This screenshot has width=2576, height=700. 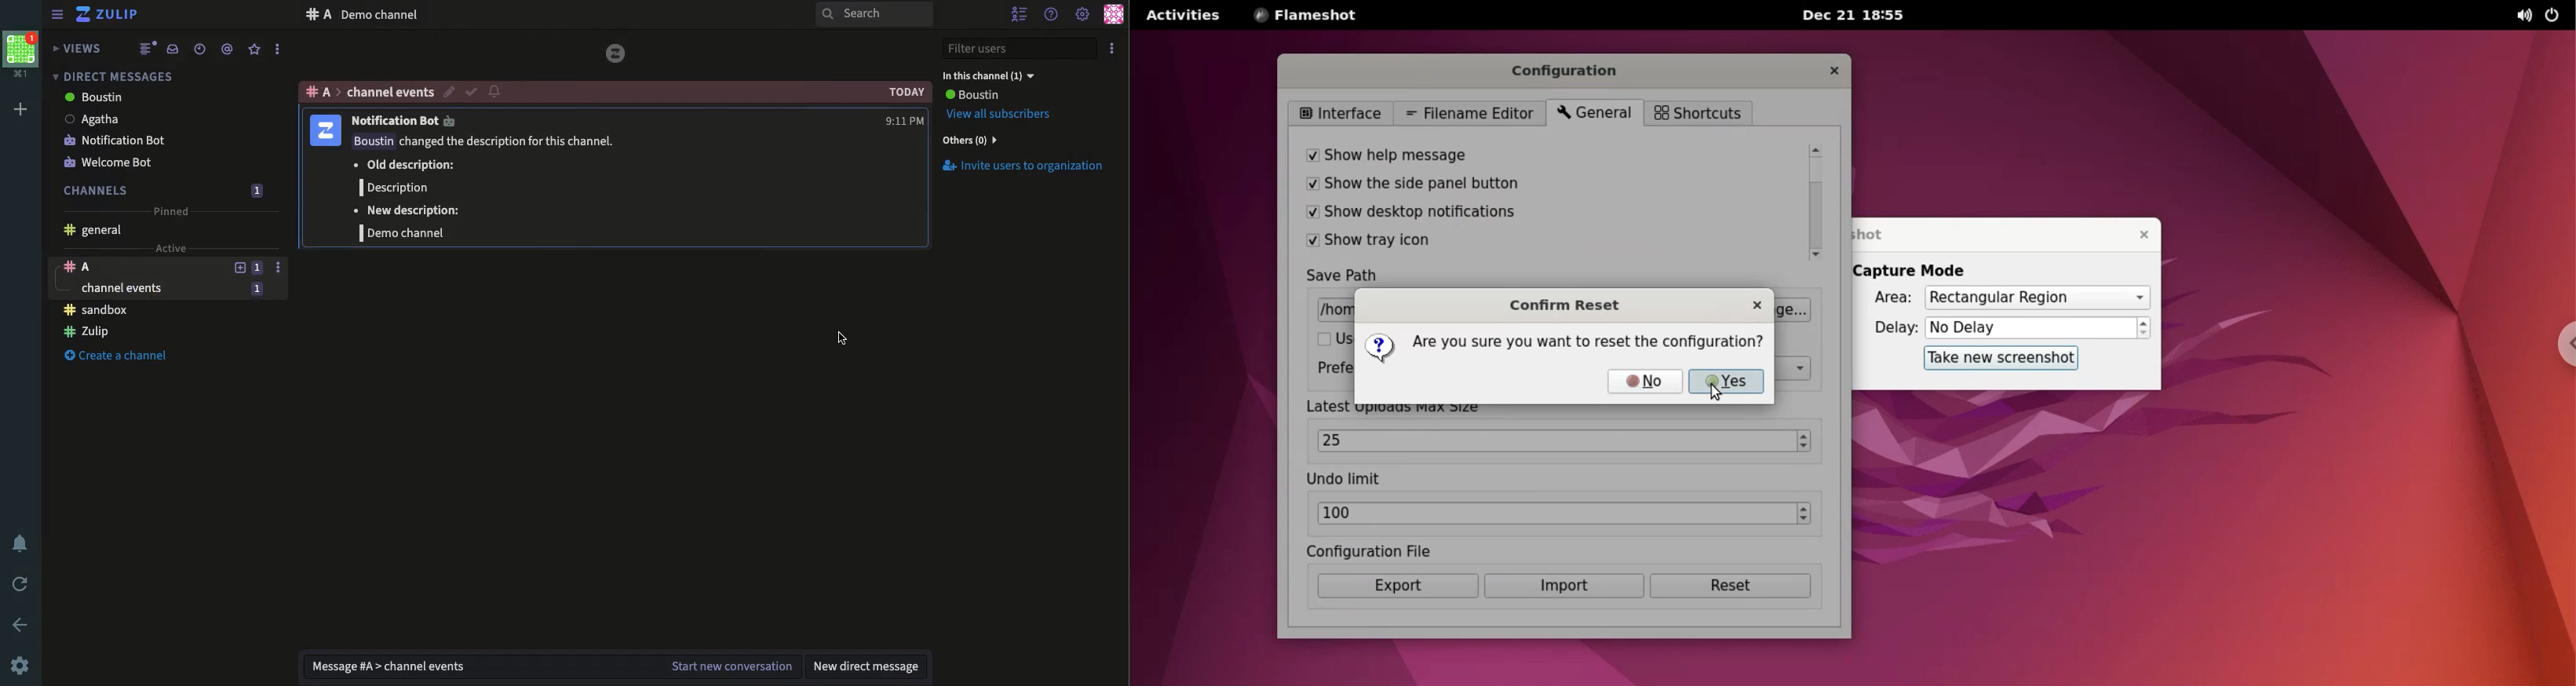 I want to click on DM, so click(x=113, y=76).